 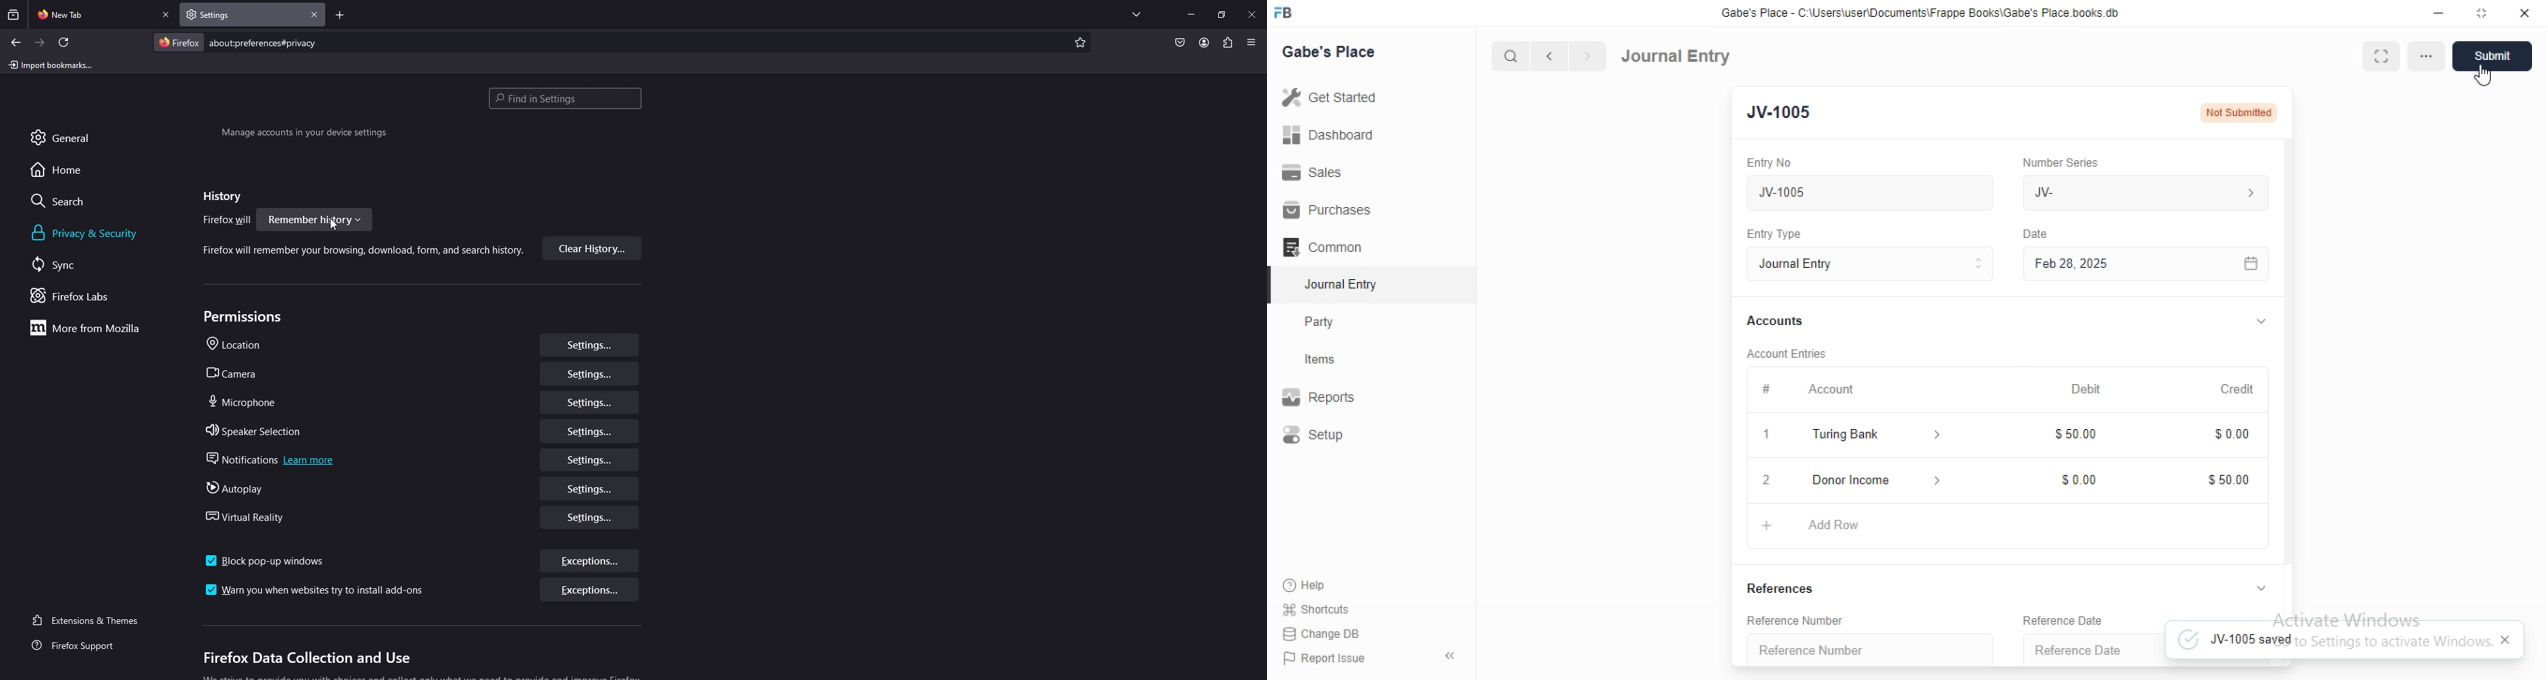 I want to click on Manage accounts in your device settings, so click(x=304, y=135).